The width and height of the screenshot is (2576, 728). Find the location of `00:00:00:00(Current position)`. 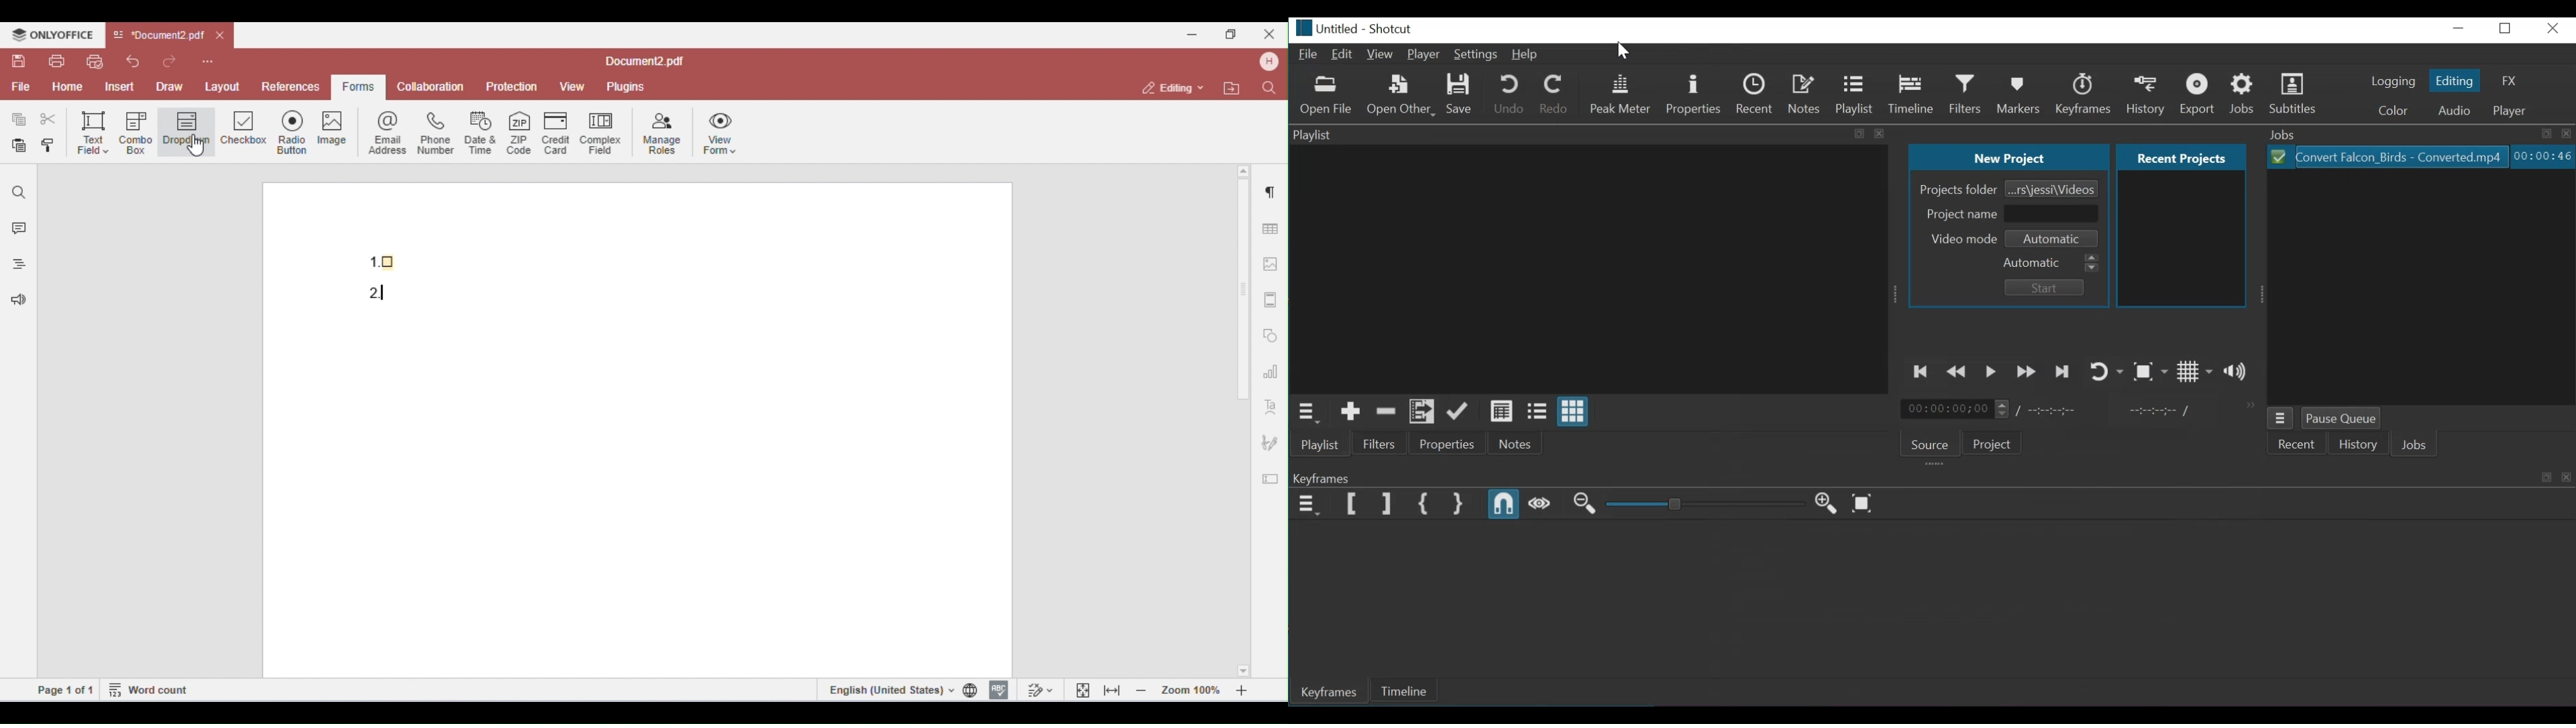

00:00:00:00(Current position) is located at coordinates (1954, 408).